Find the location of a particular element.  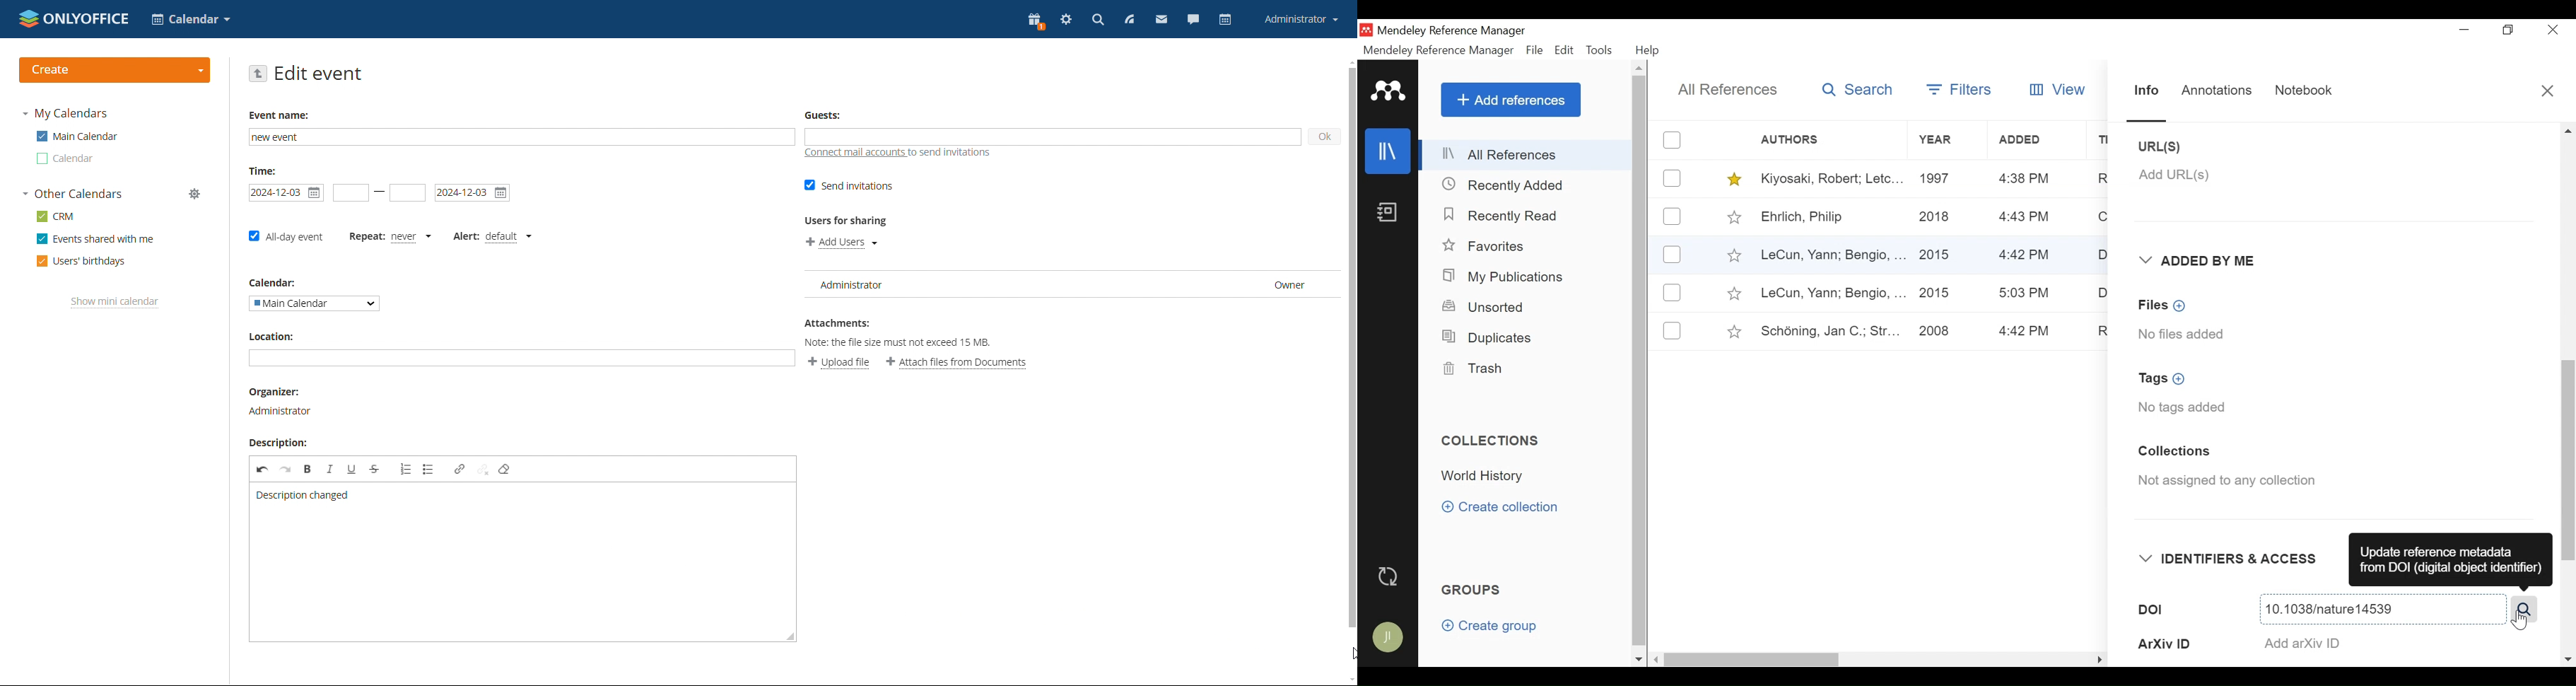

Files is located at coordinates (2165, 305).